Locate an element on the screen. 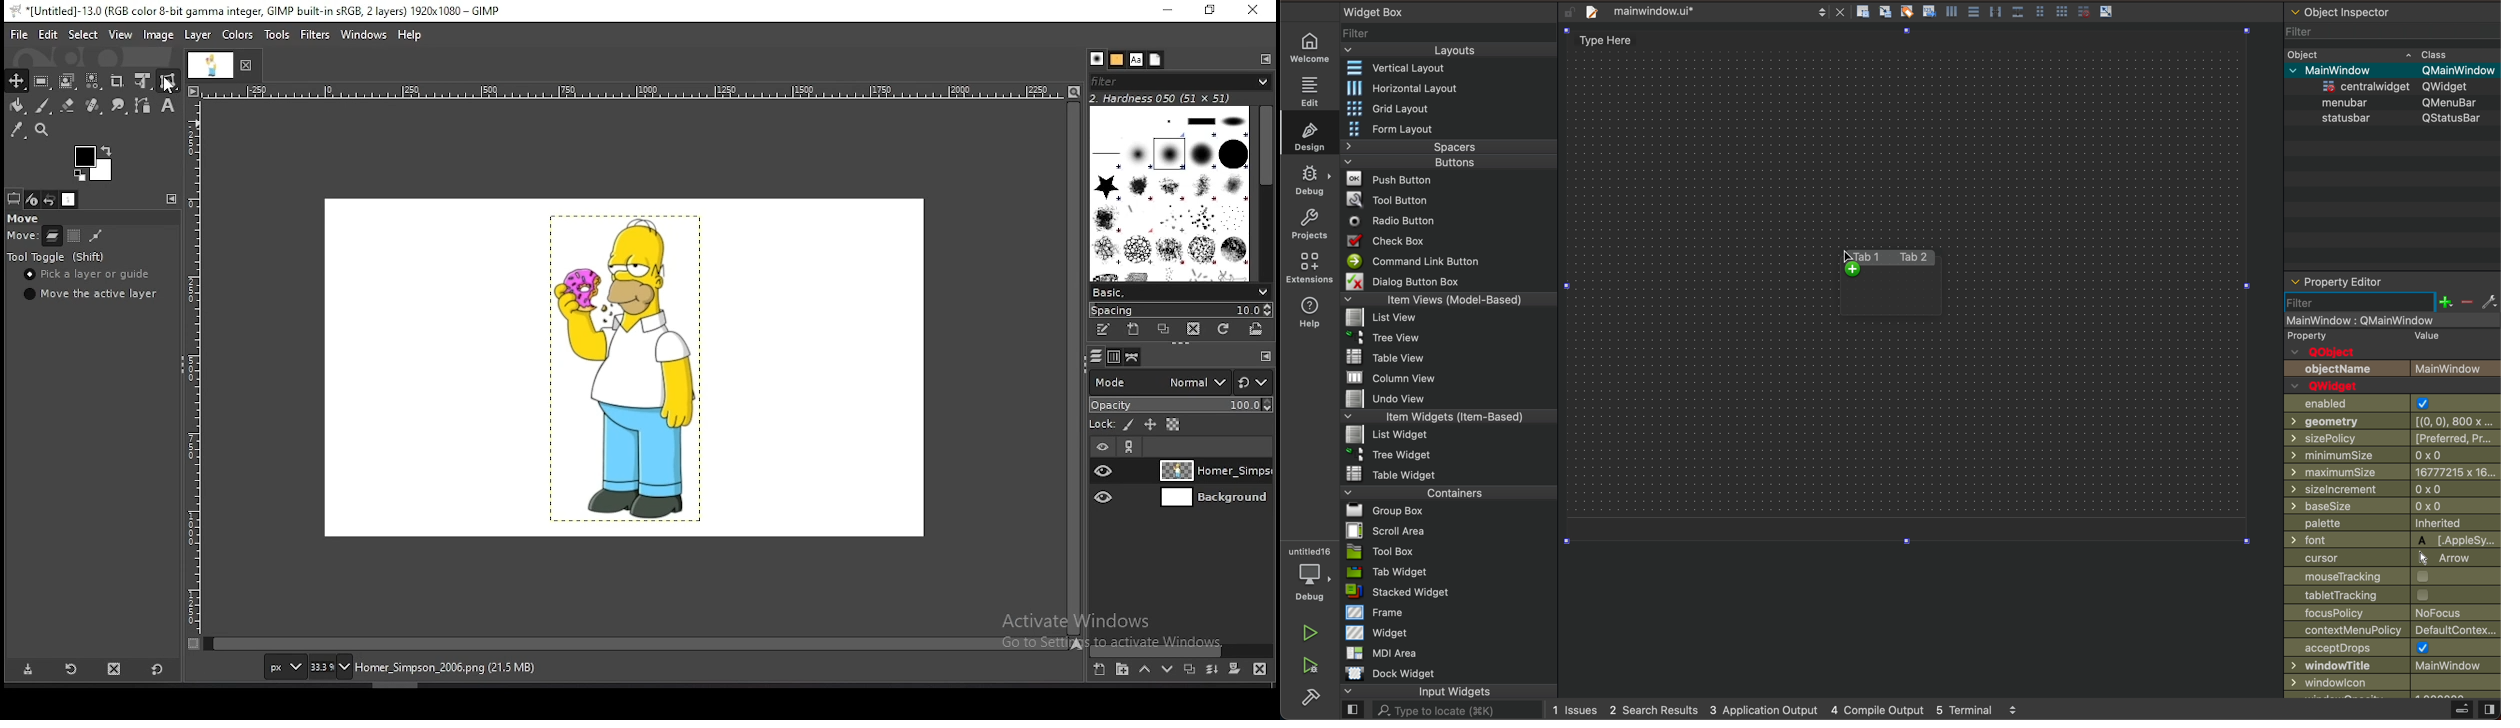 The width and height of the screenshot is (2520, 728). layer on/off is located at coordinates (1102, 446).